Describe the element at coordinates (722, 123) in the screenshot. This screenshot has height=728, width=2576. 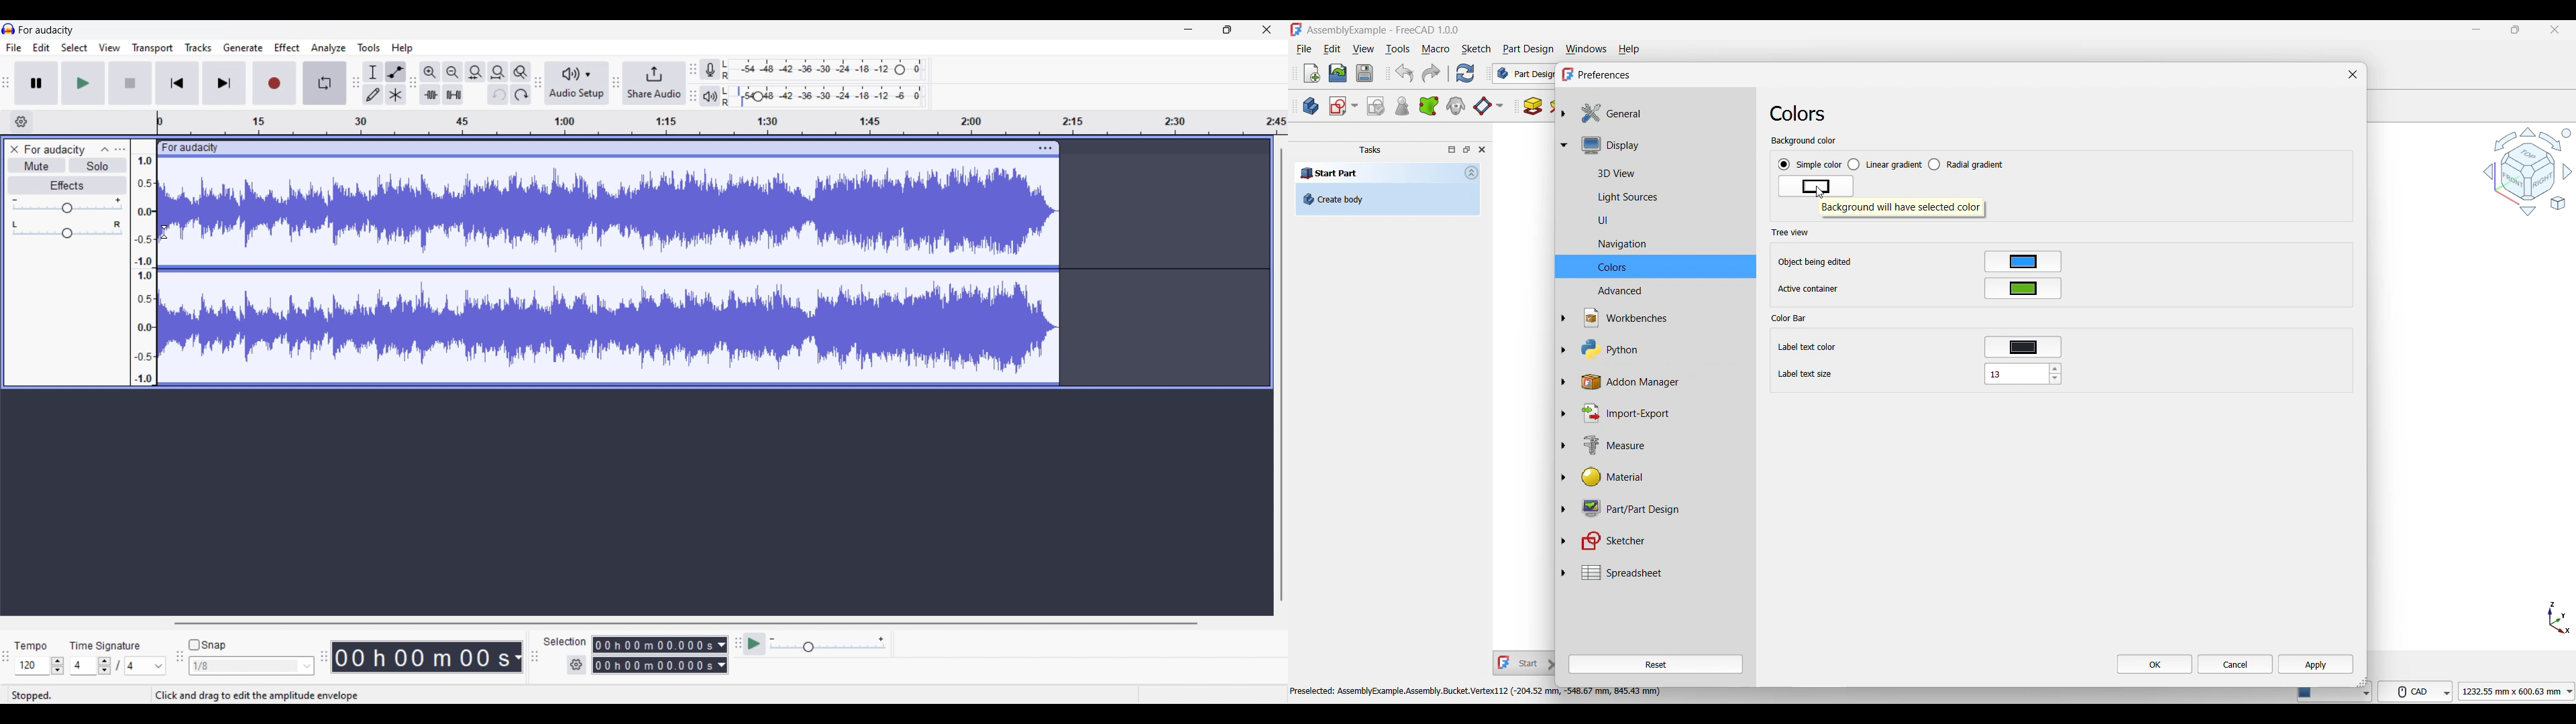
I see `timeline` at that location.